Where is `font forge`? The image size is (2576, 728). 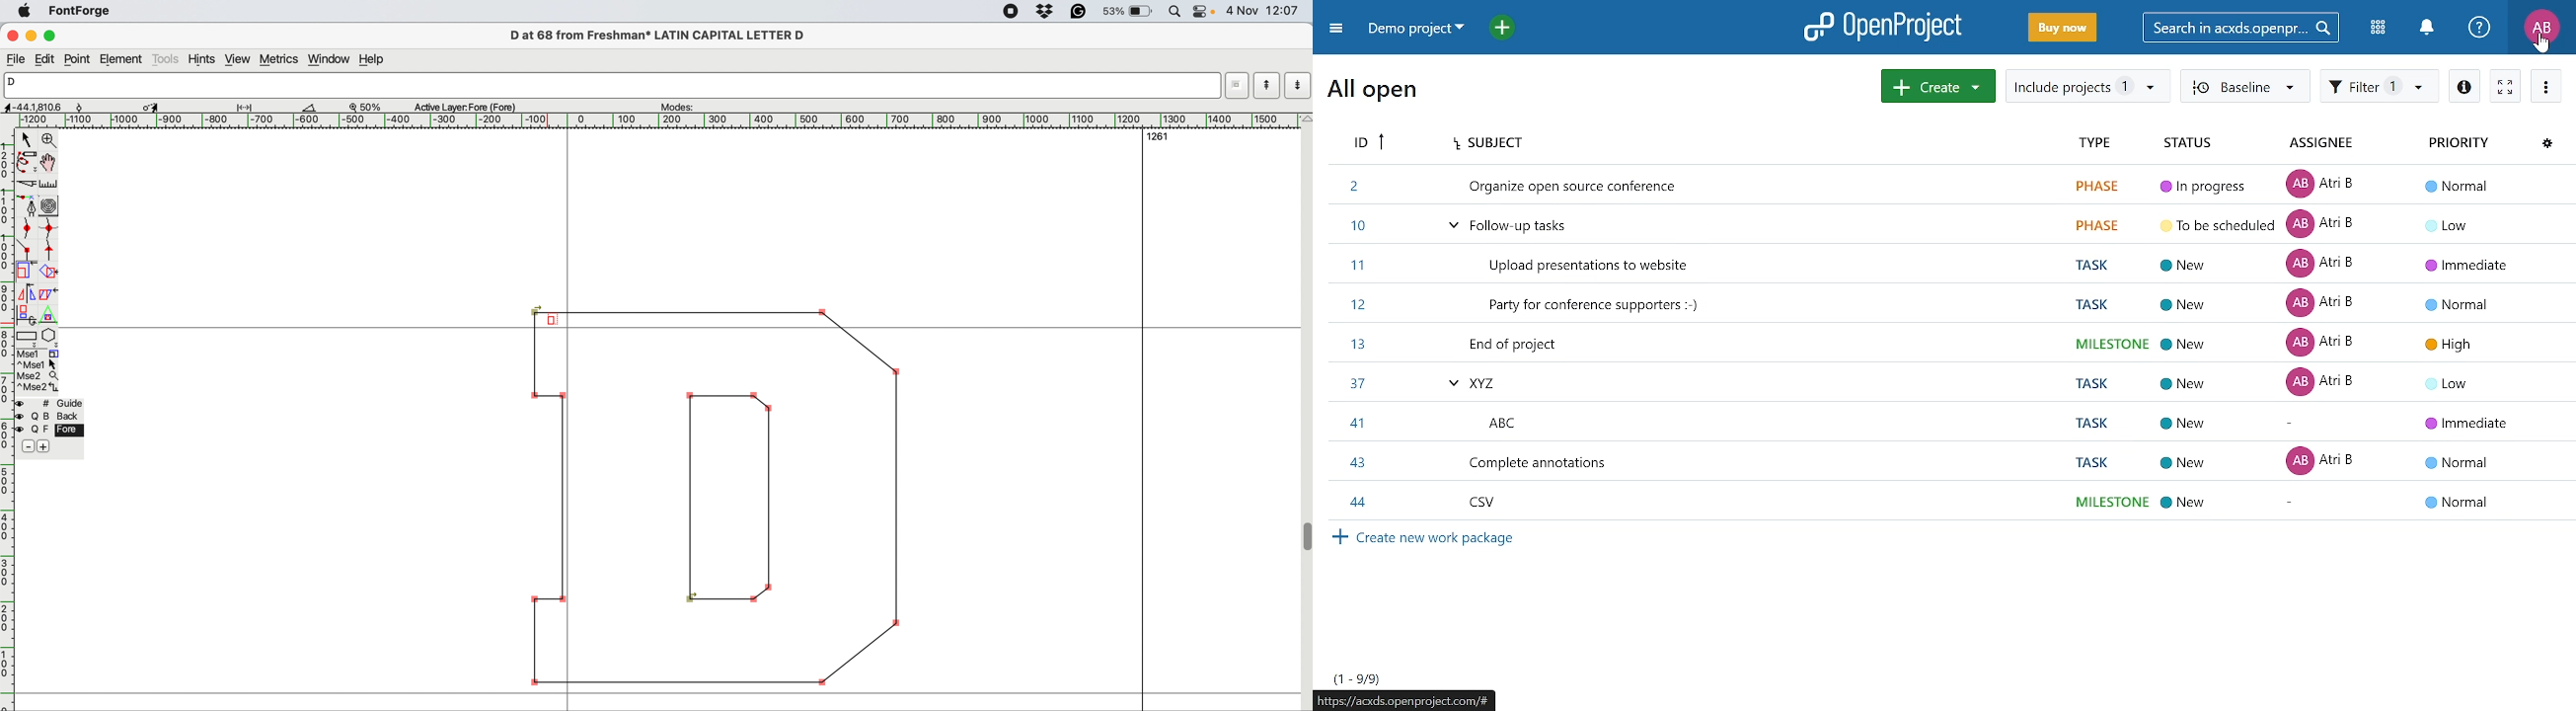
font forge is located at coordinates (82, 11).